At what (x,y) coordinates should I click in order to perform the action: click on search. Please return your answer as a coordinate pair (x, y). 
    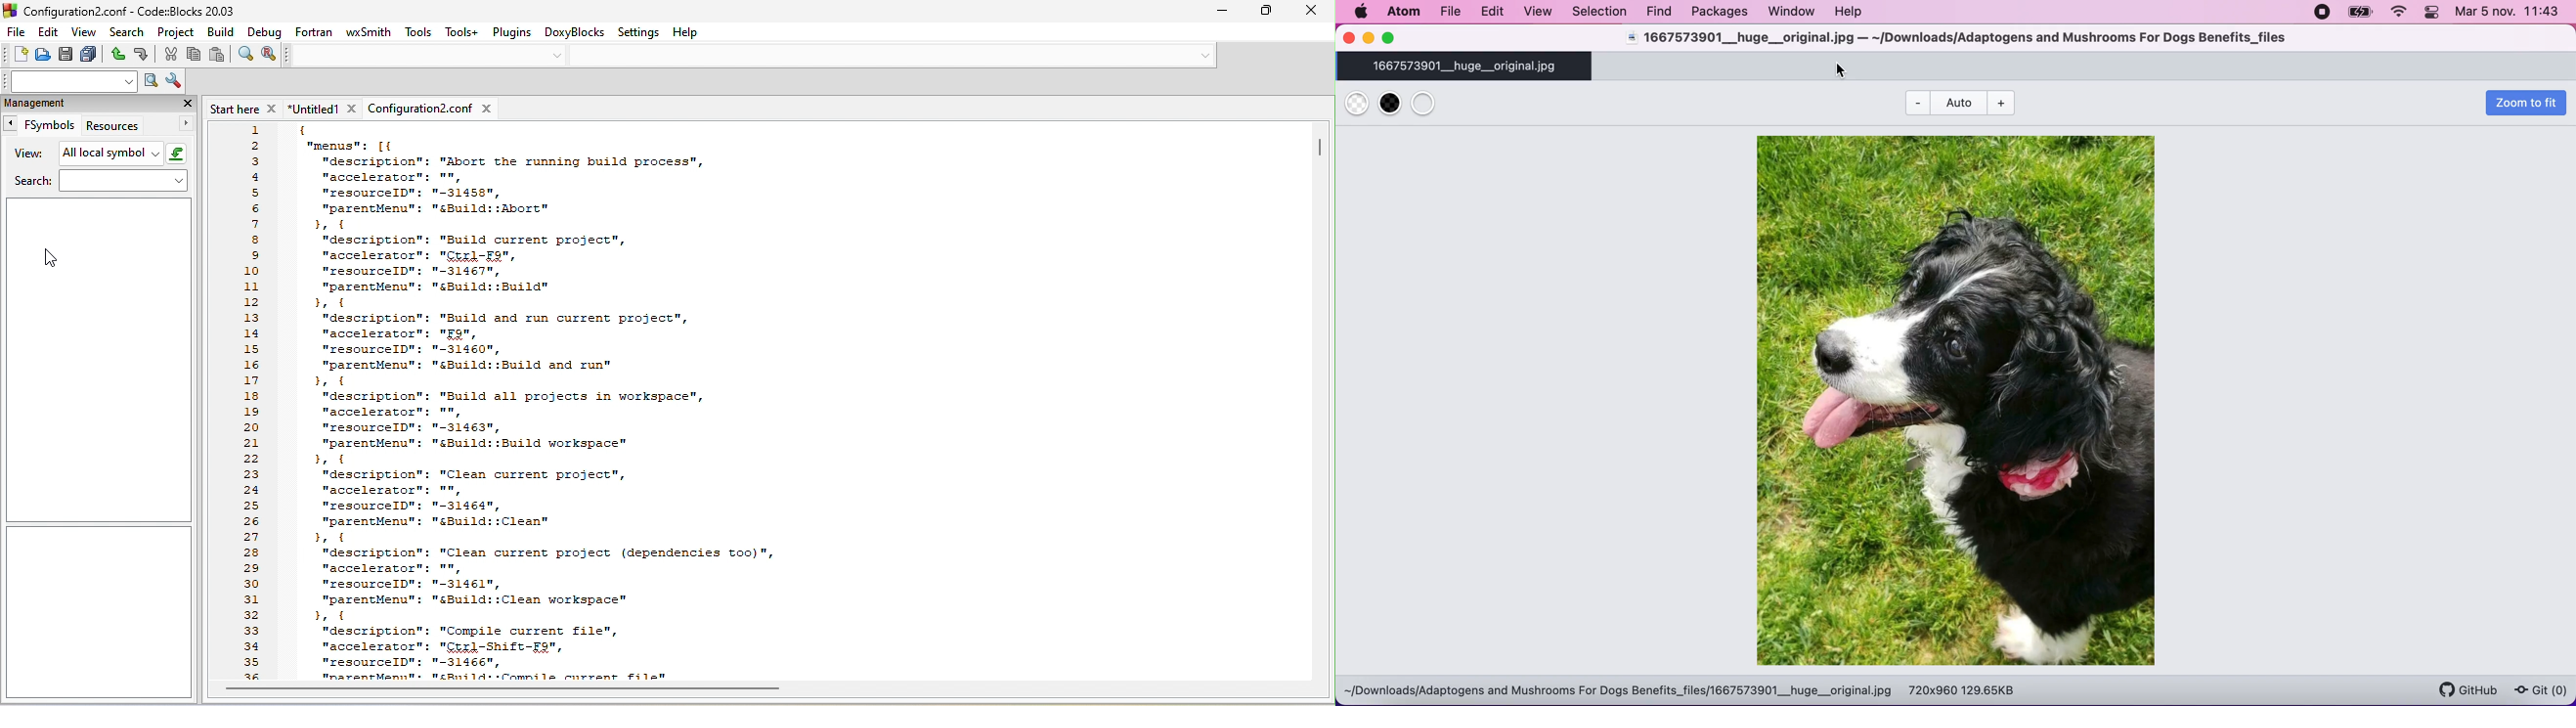
    Looking at the image, I should click on (98, 182).